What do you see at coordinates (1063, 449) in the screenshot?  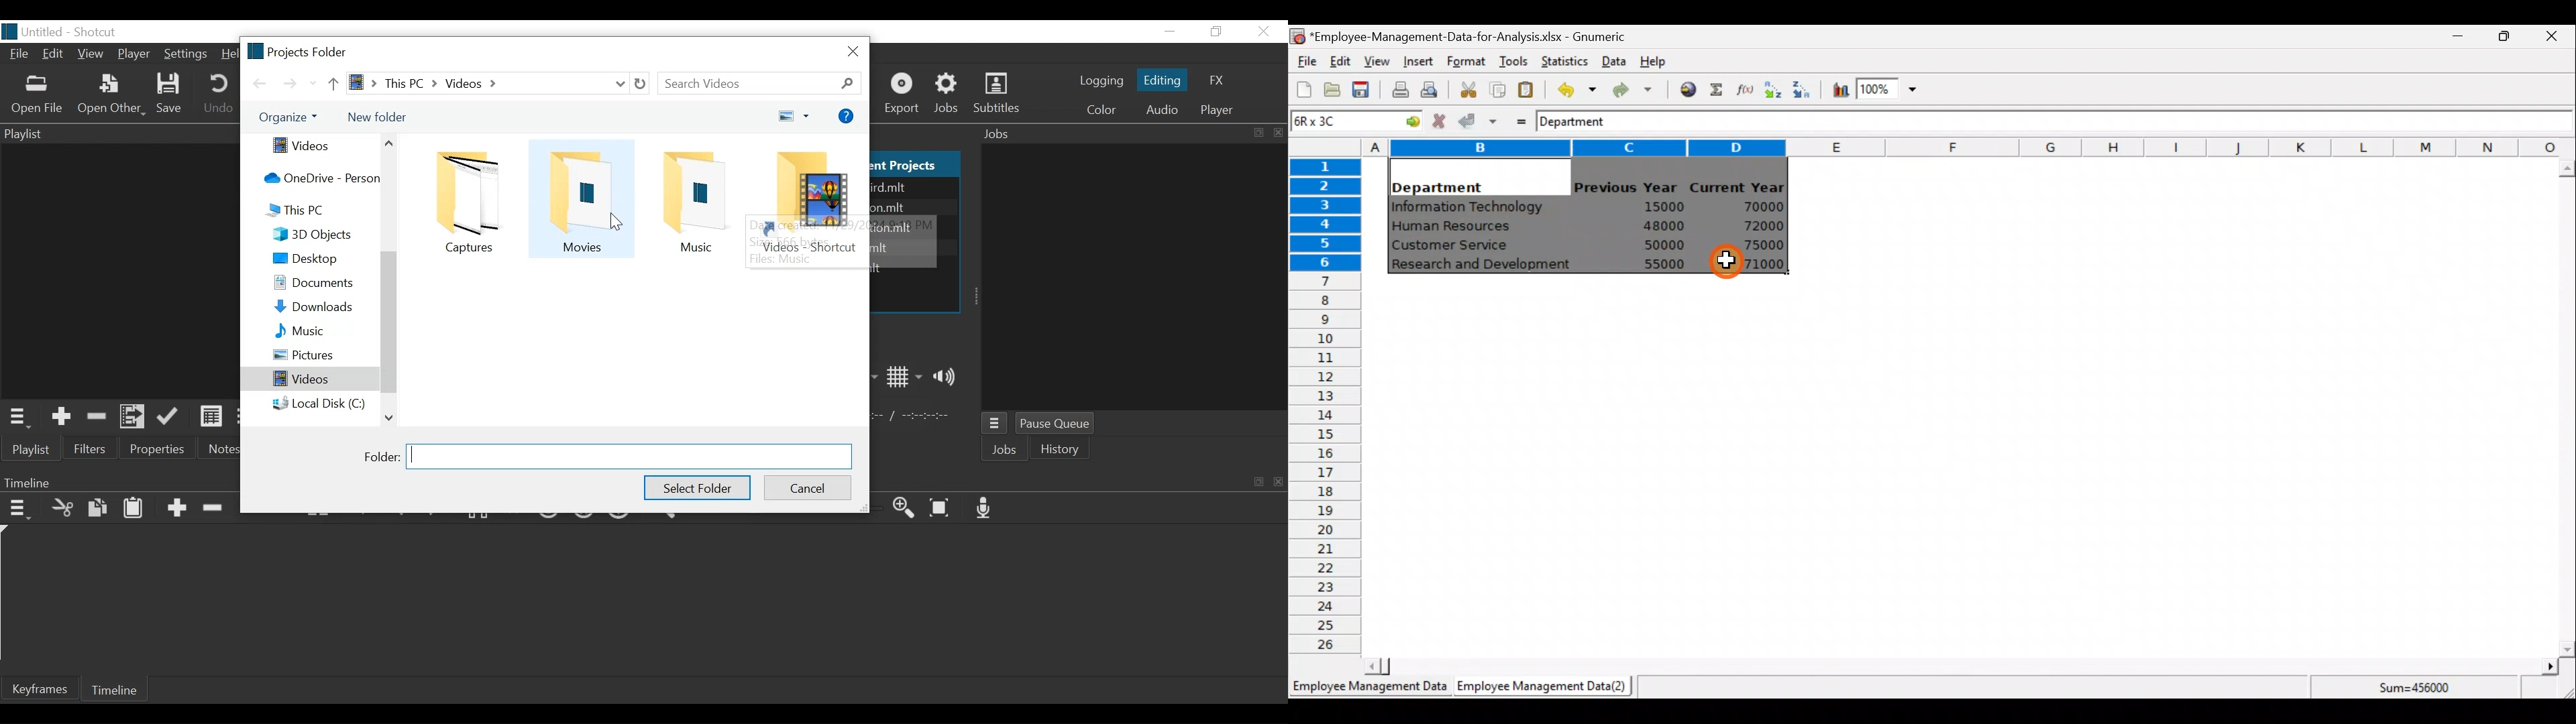 I see `istory` at bounding box center [1063, 449].